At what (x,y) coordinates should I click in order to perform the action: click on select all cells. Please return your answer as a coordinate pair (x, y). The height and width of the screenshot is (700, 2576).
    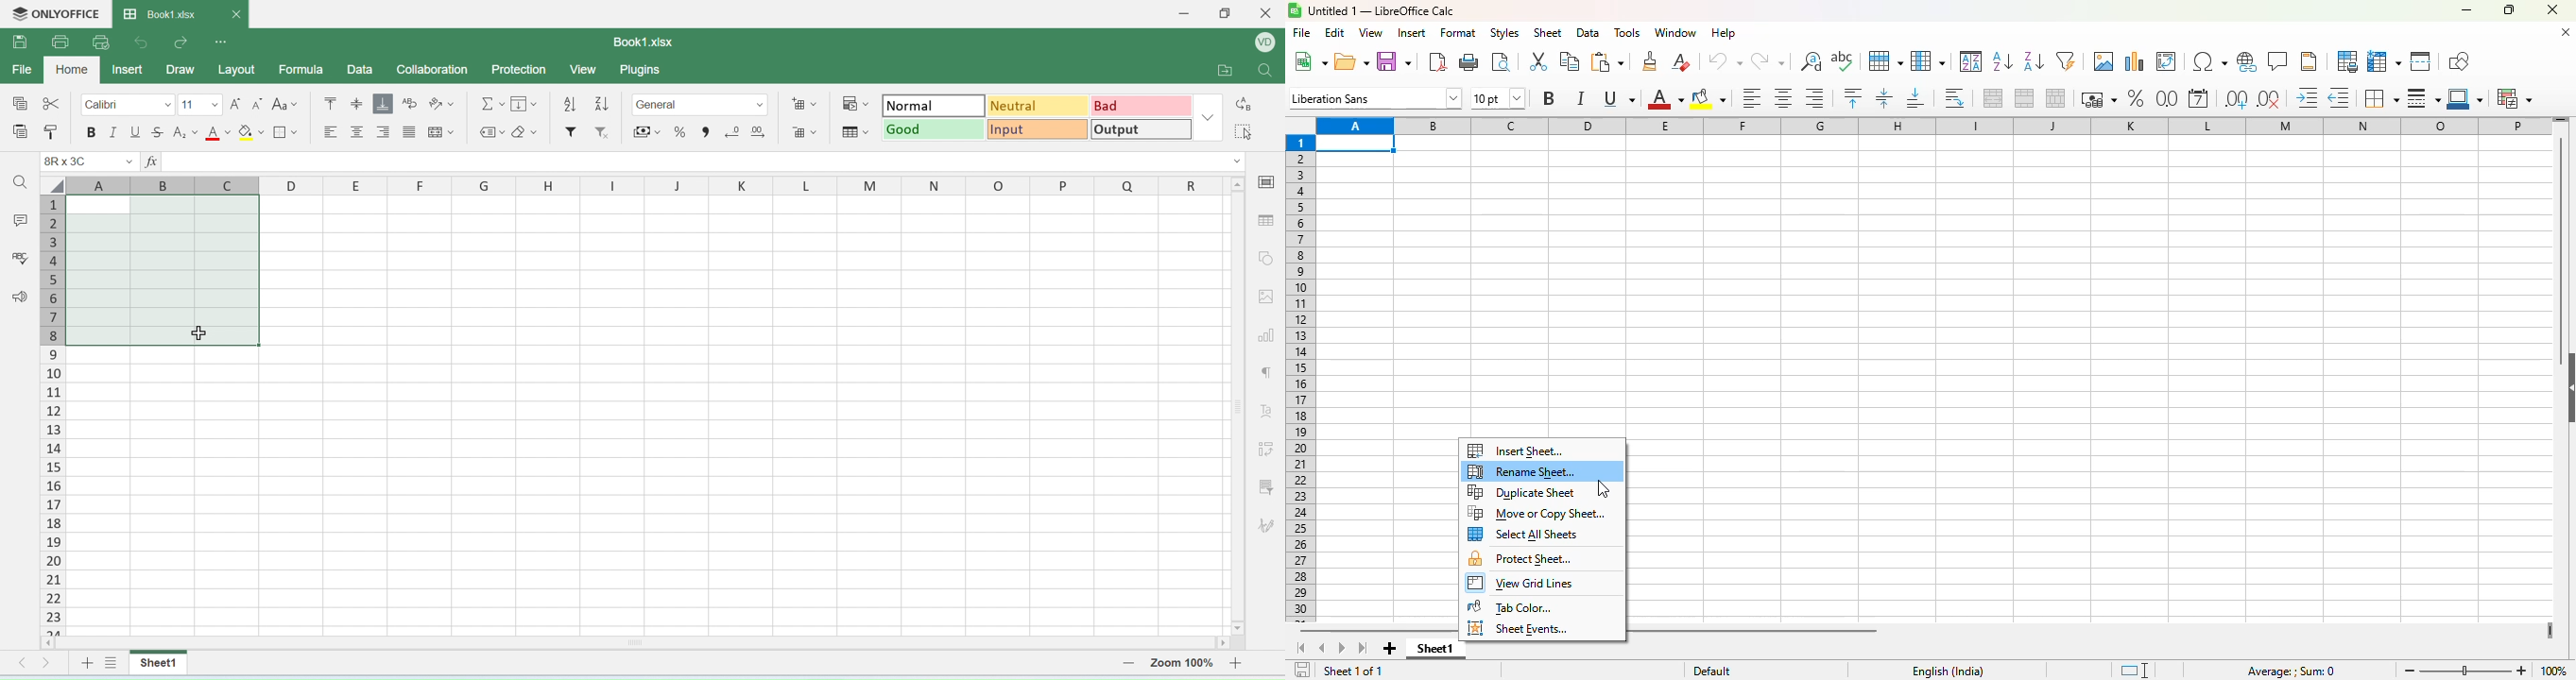
    Looking at the image, I should click on (52, 185).